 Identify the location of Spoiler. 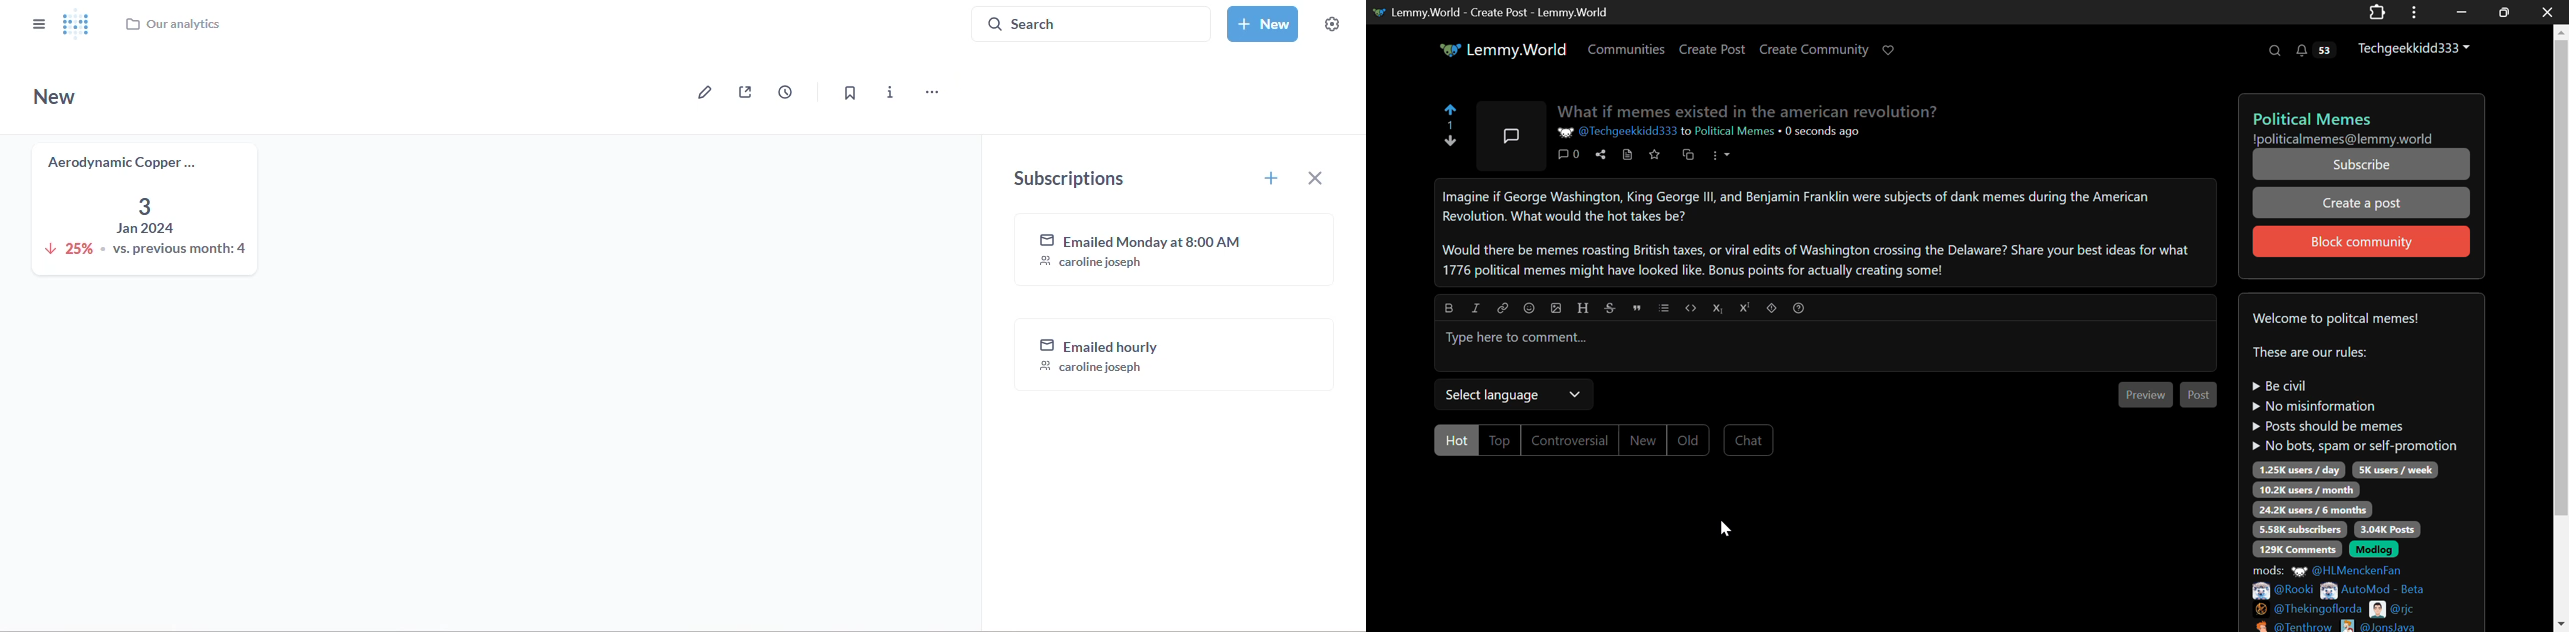
(1772, 308).